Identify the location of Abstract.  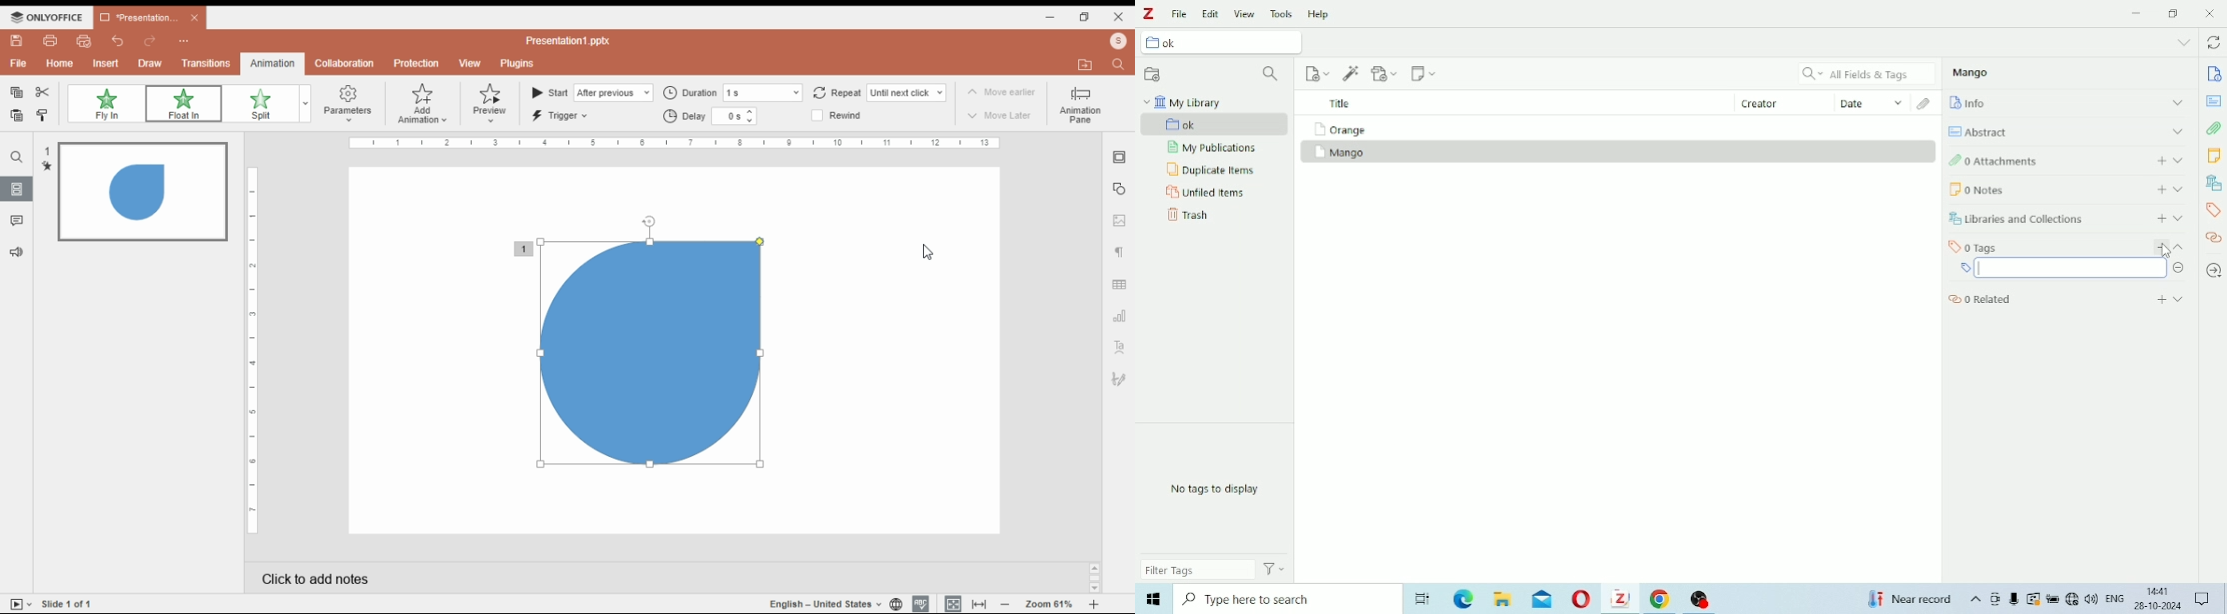
(2068, 129).